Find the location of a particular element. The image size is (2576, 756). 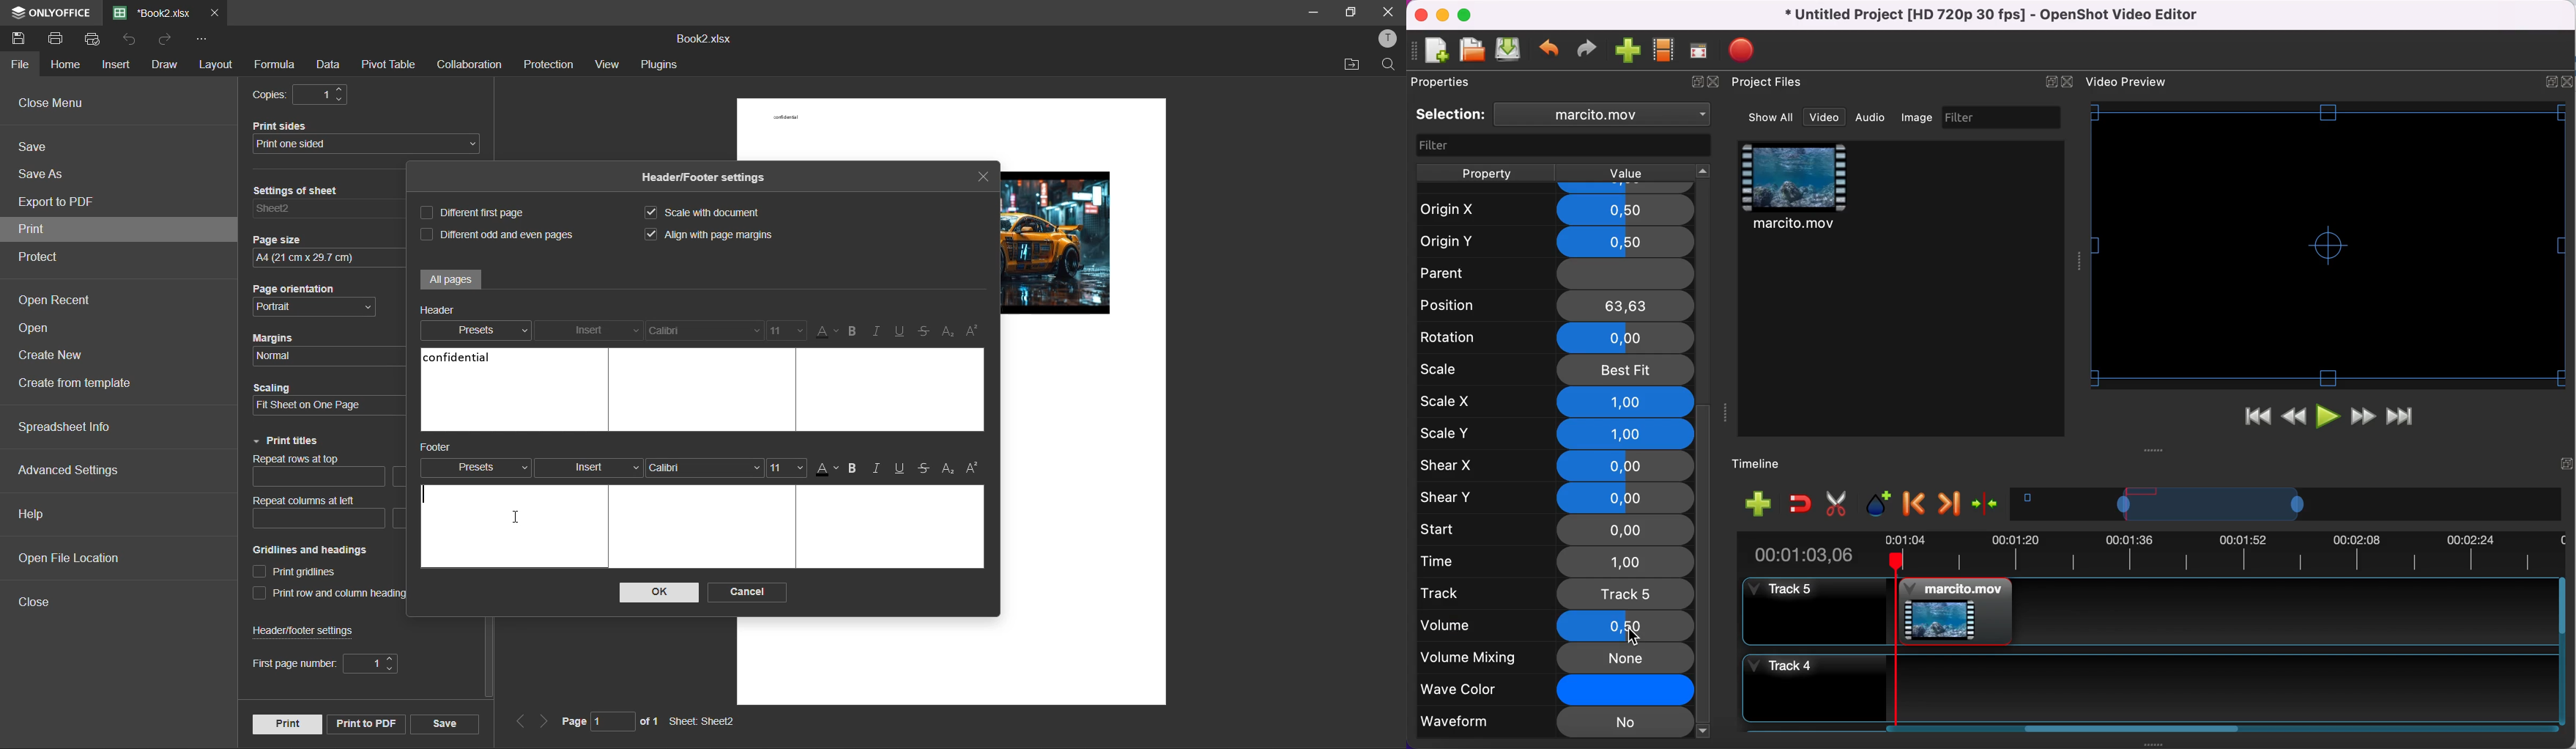

Gridlines and headings is located at coordinates (312, 550).